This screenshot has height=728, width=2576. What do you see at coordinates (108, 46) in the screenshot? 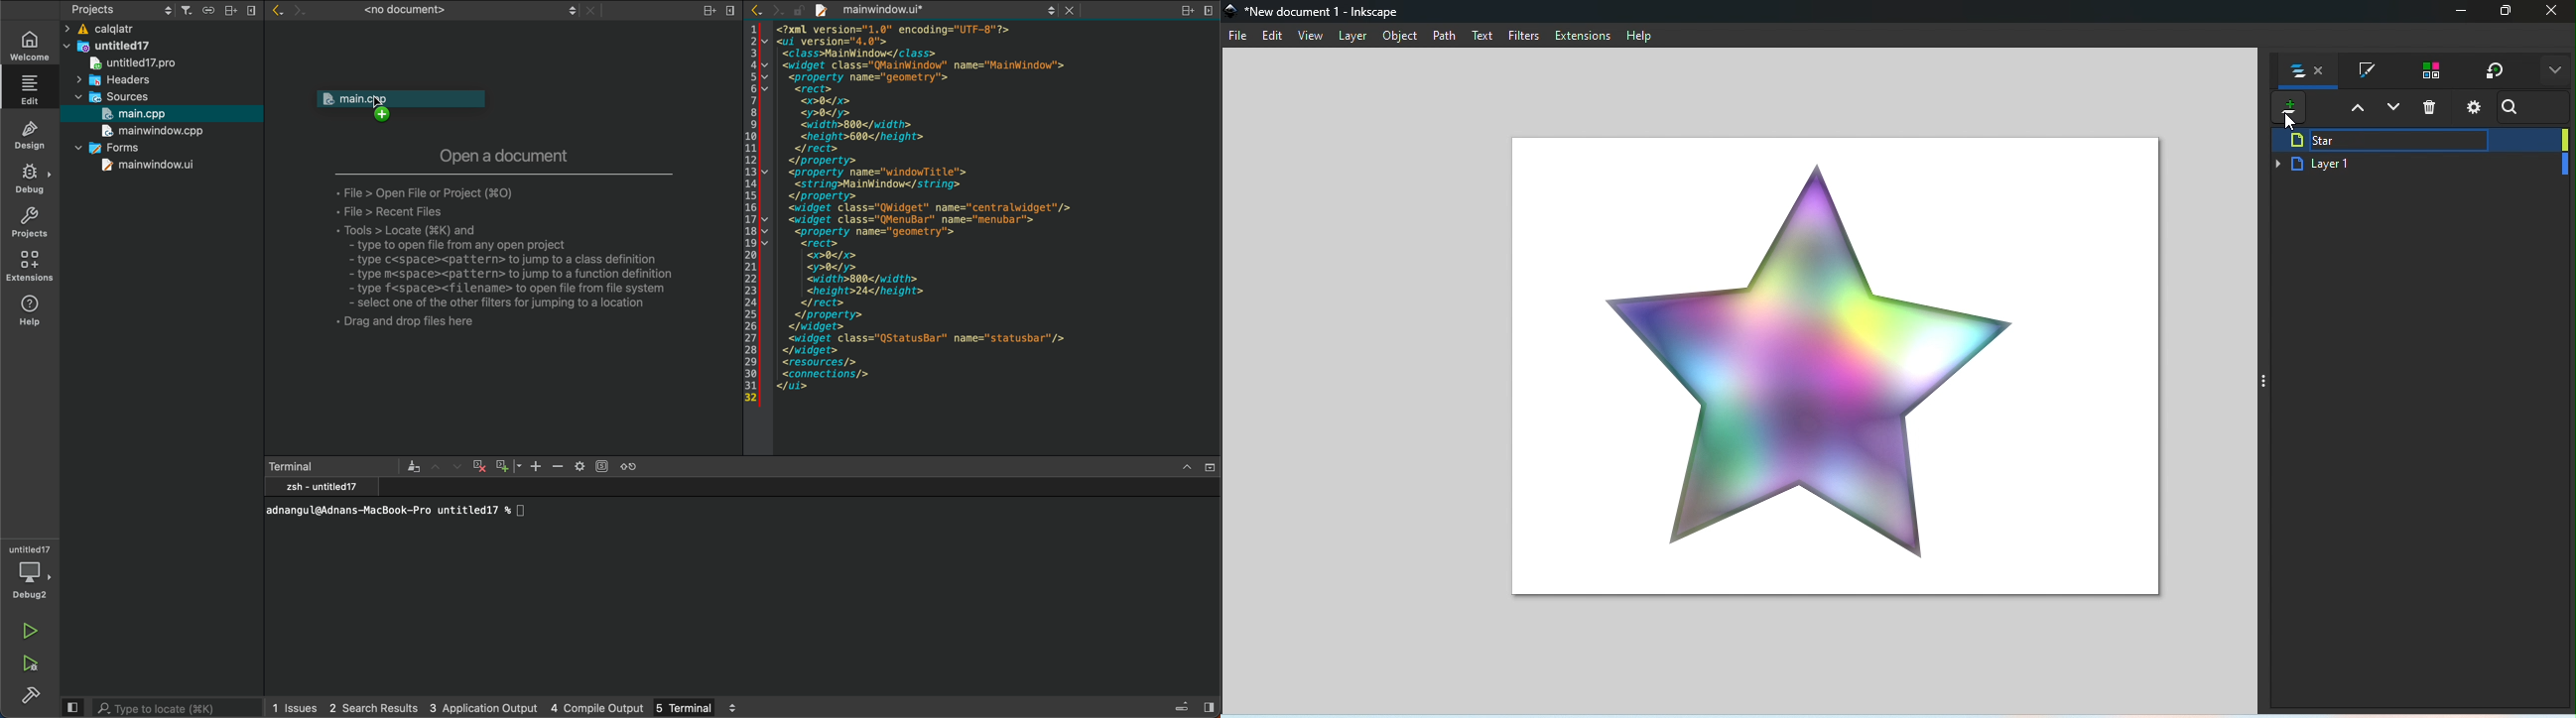
I see `untitled17` at bounding box center [108, 46].